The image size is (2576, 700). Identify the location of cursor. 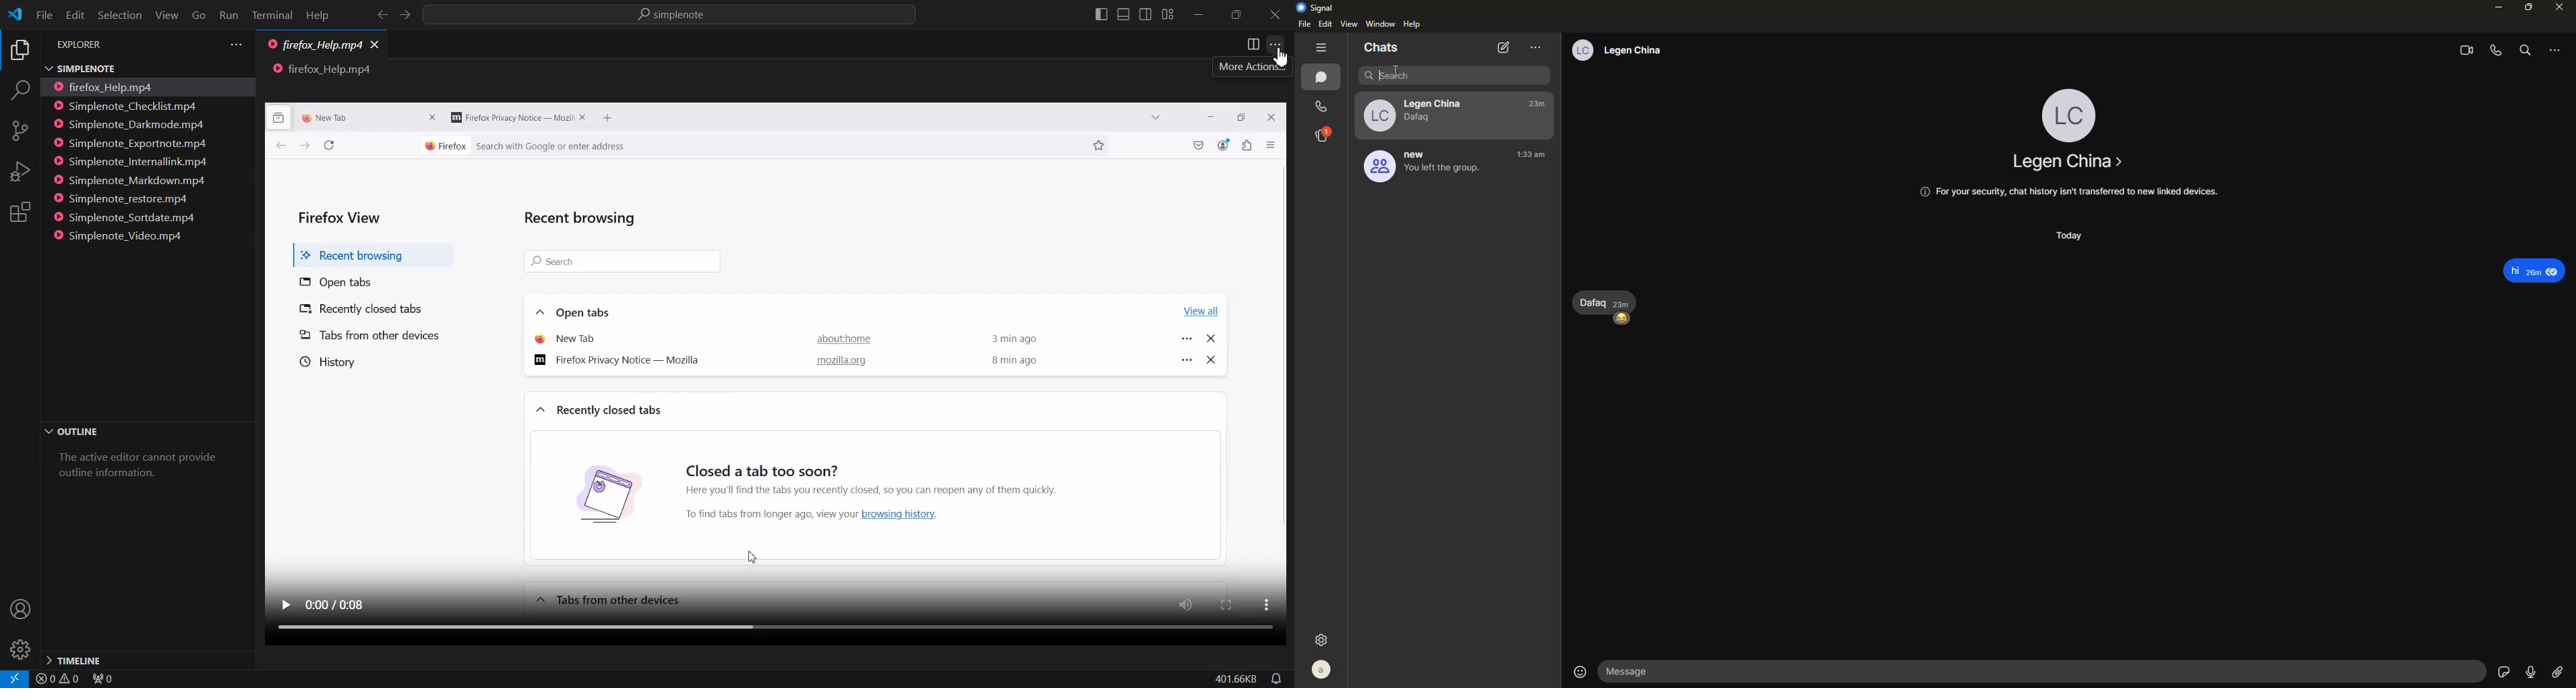
(1378, 77).